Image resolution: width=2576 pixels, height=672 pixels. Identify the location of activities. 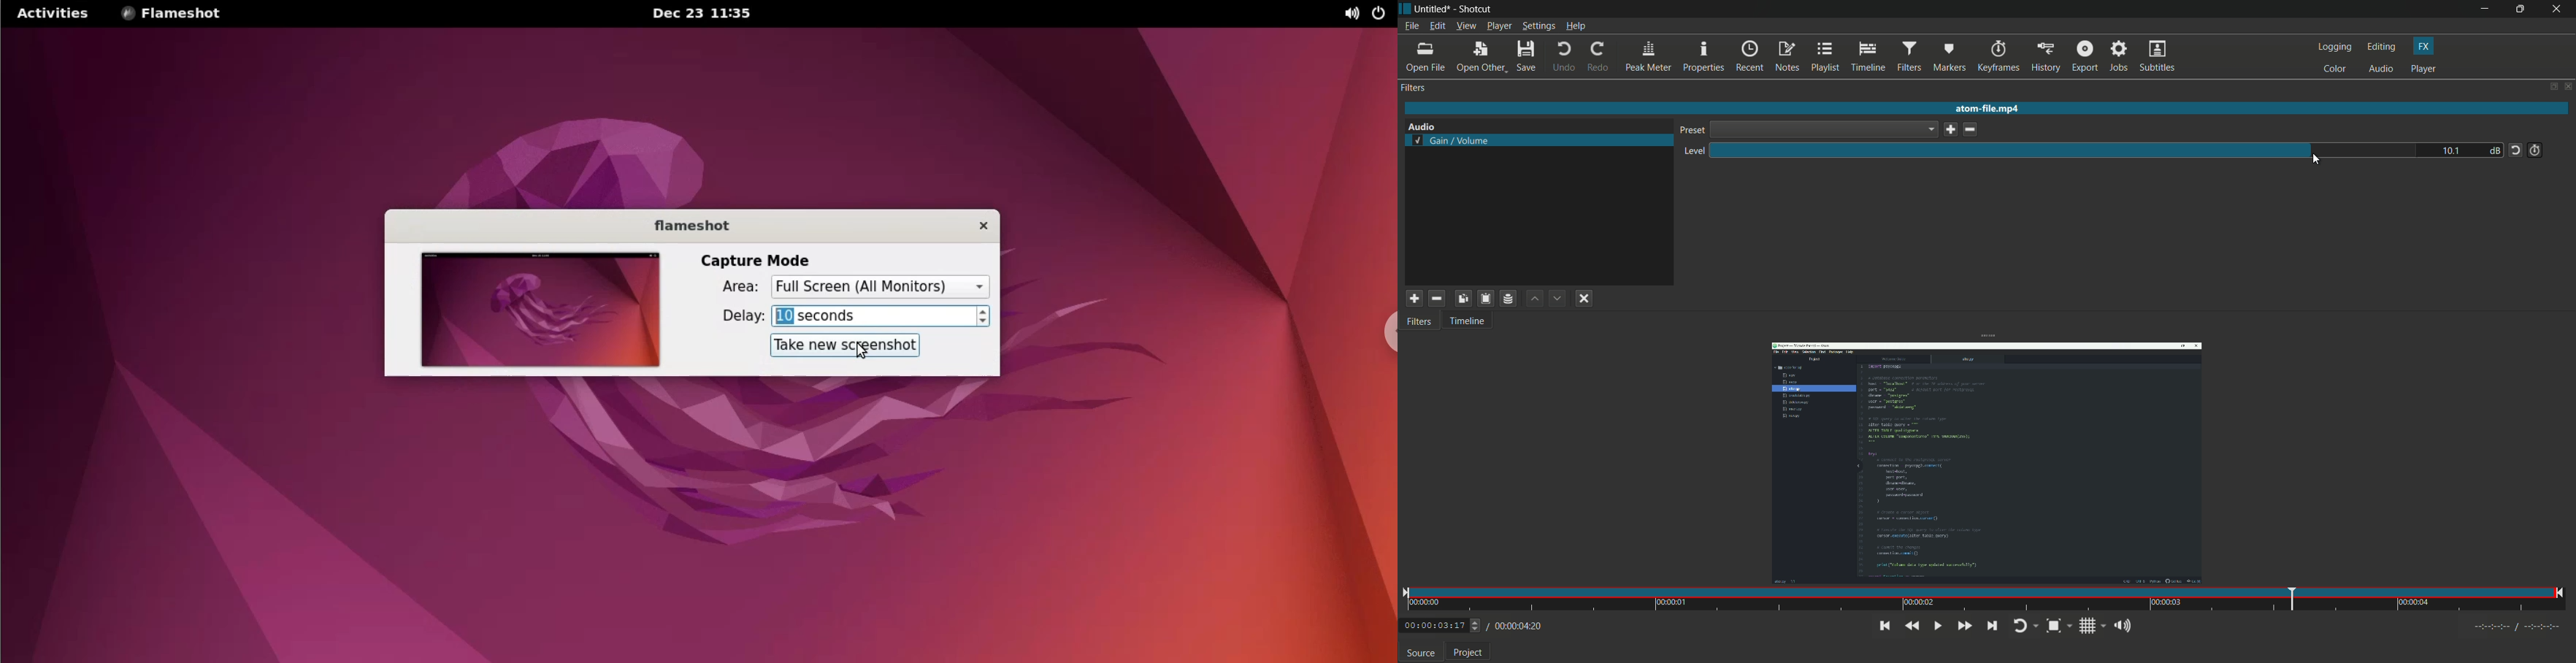
(53, 13).